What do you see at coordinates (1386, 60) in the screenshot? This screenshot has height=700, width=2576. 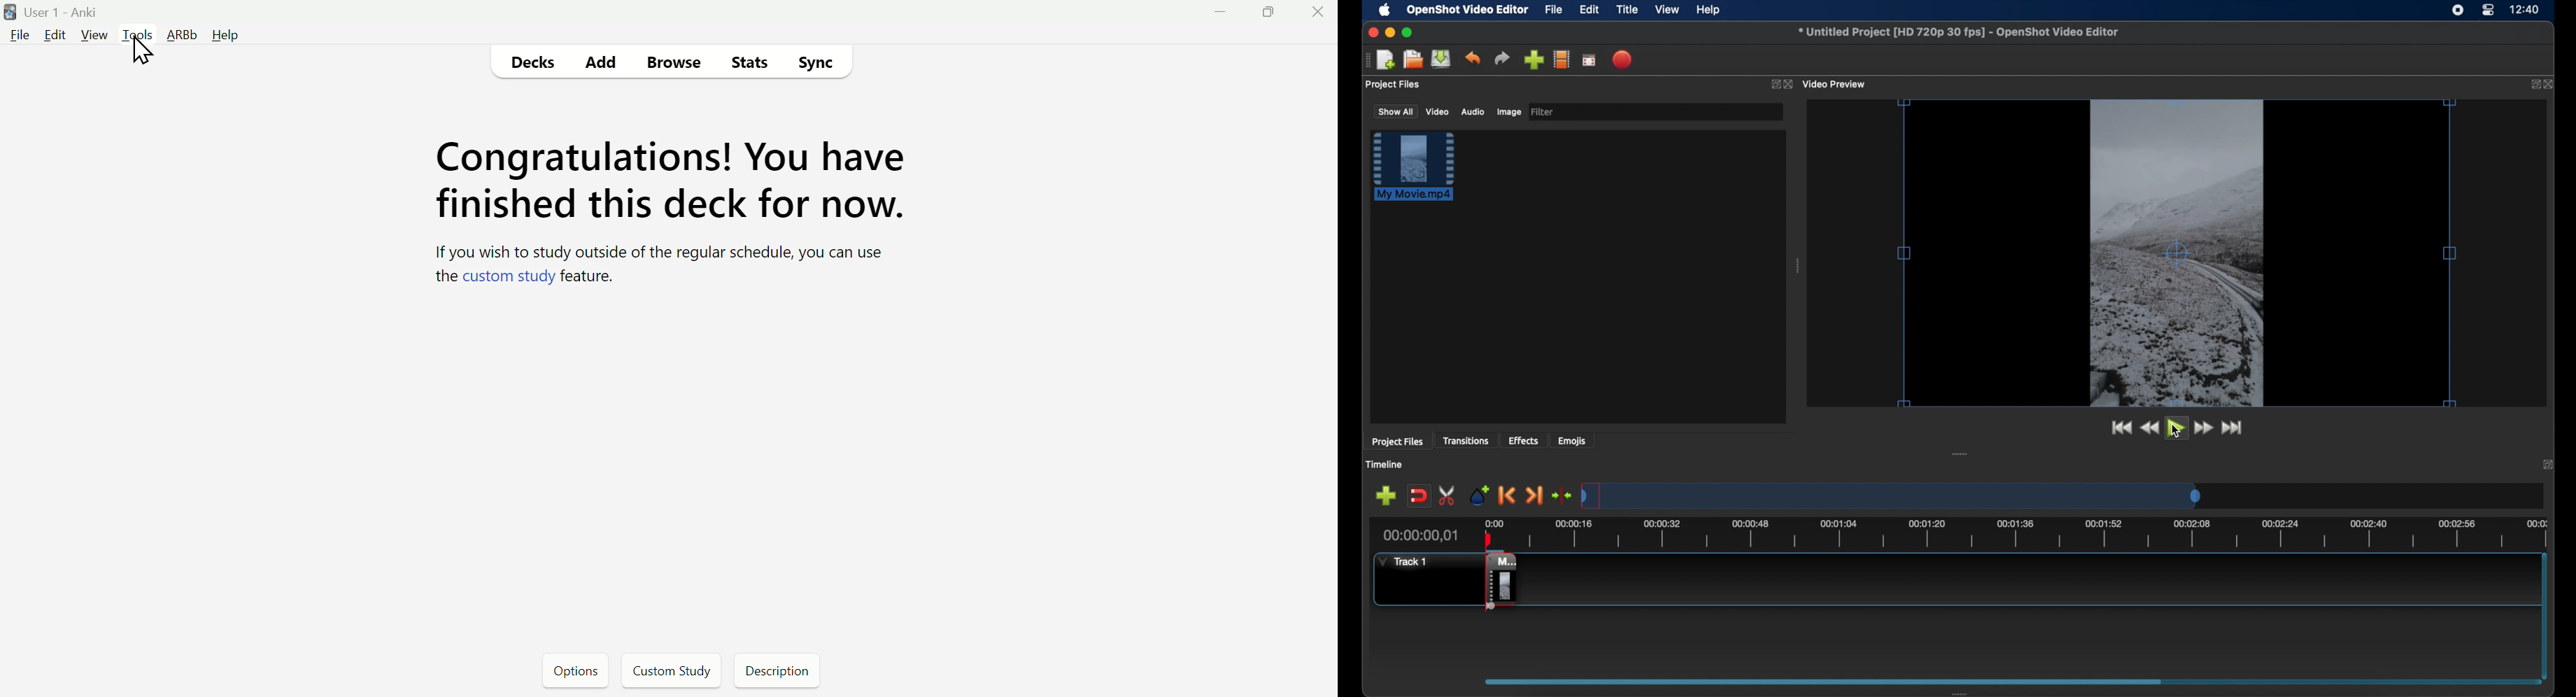 I see `new project` at bounding box center [1386, 60].